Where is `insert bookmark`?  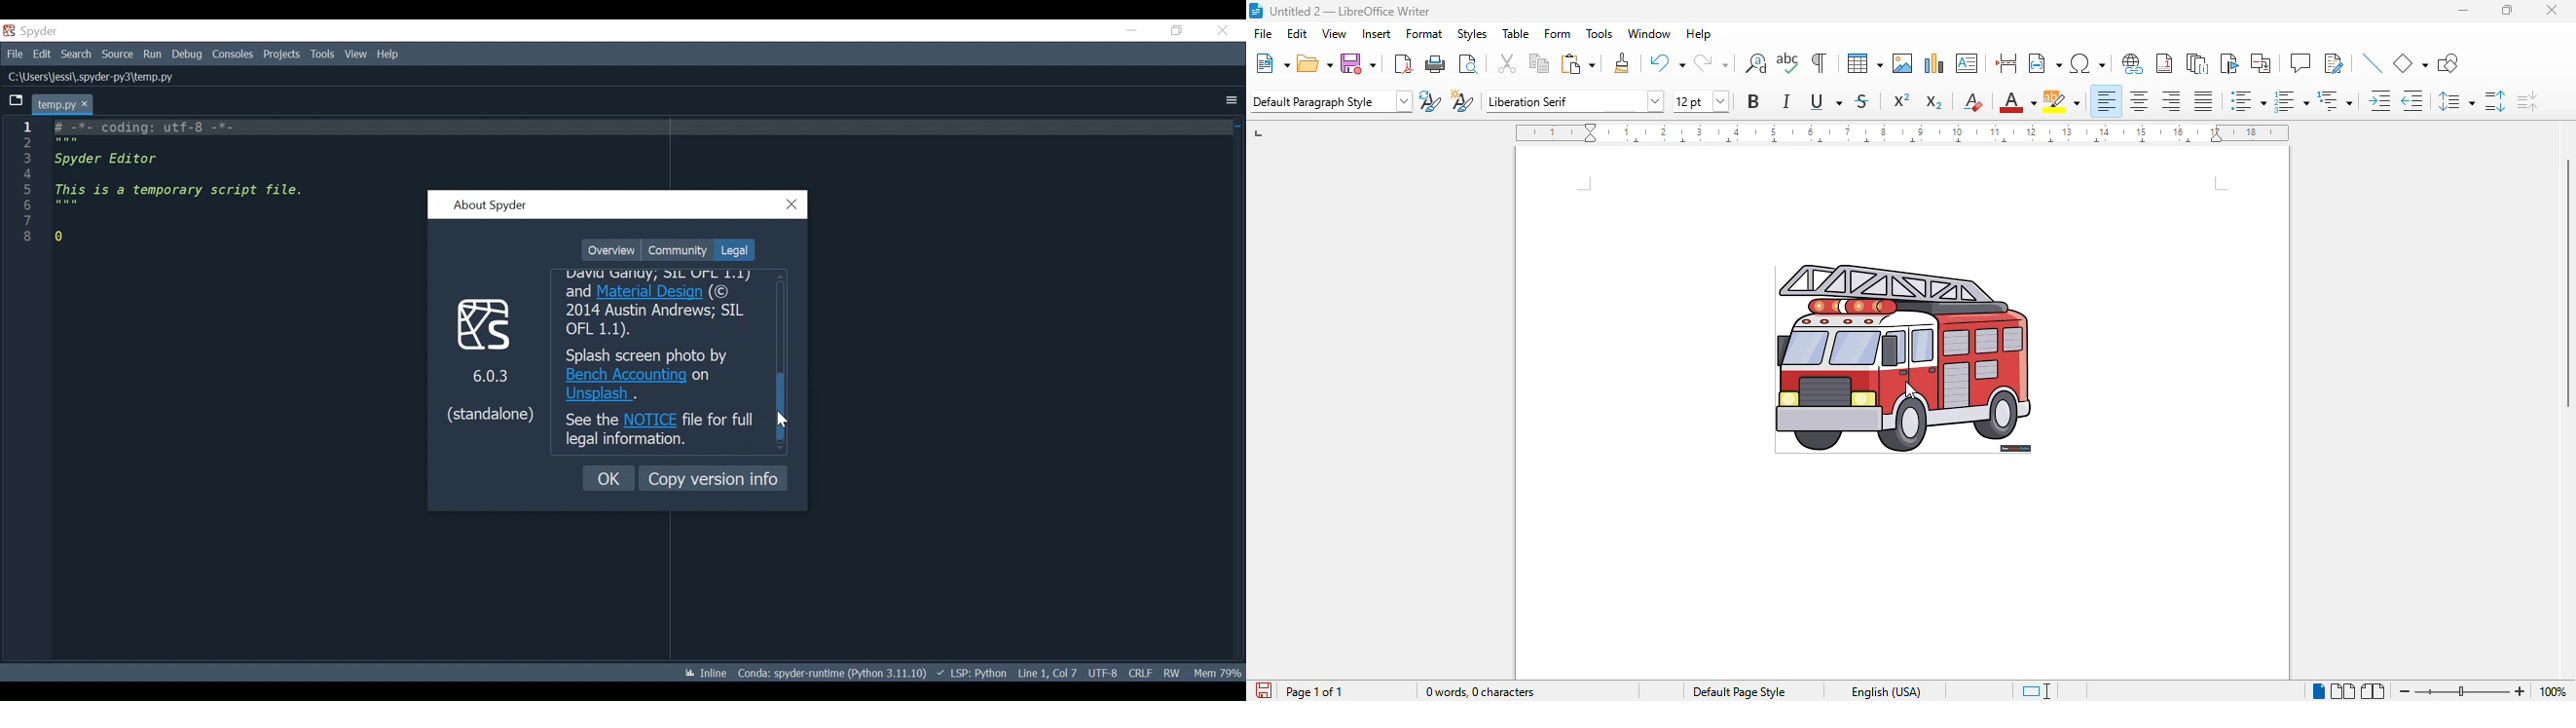 insert bookmark is located at coordinates (2228, 63).